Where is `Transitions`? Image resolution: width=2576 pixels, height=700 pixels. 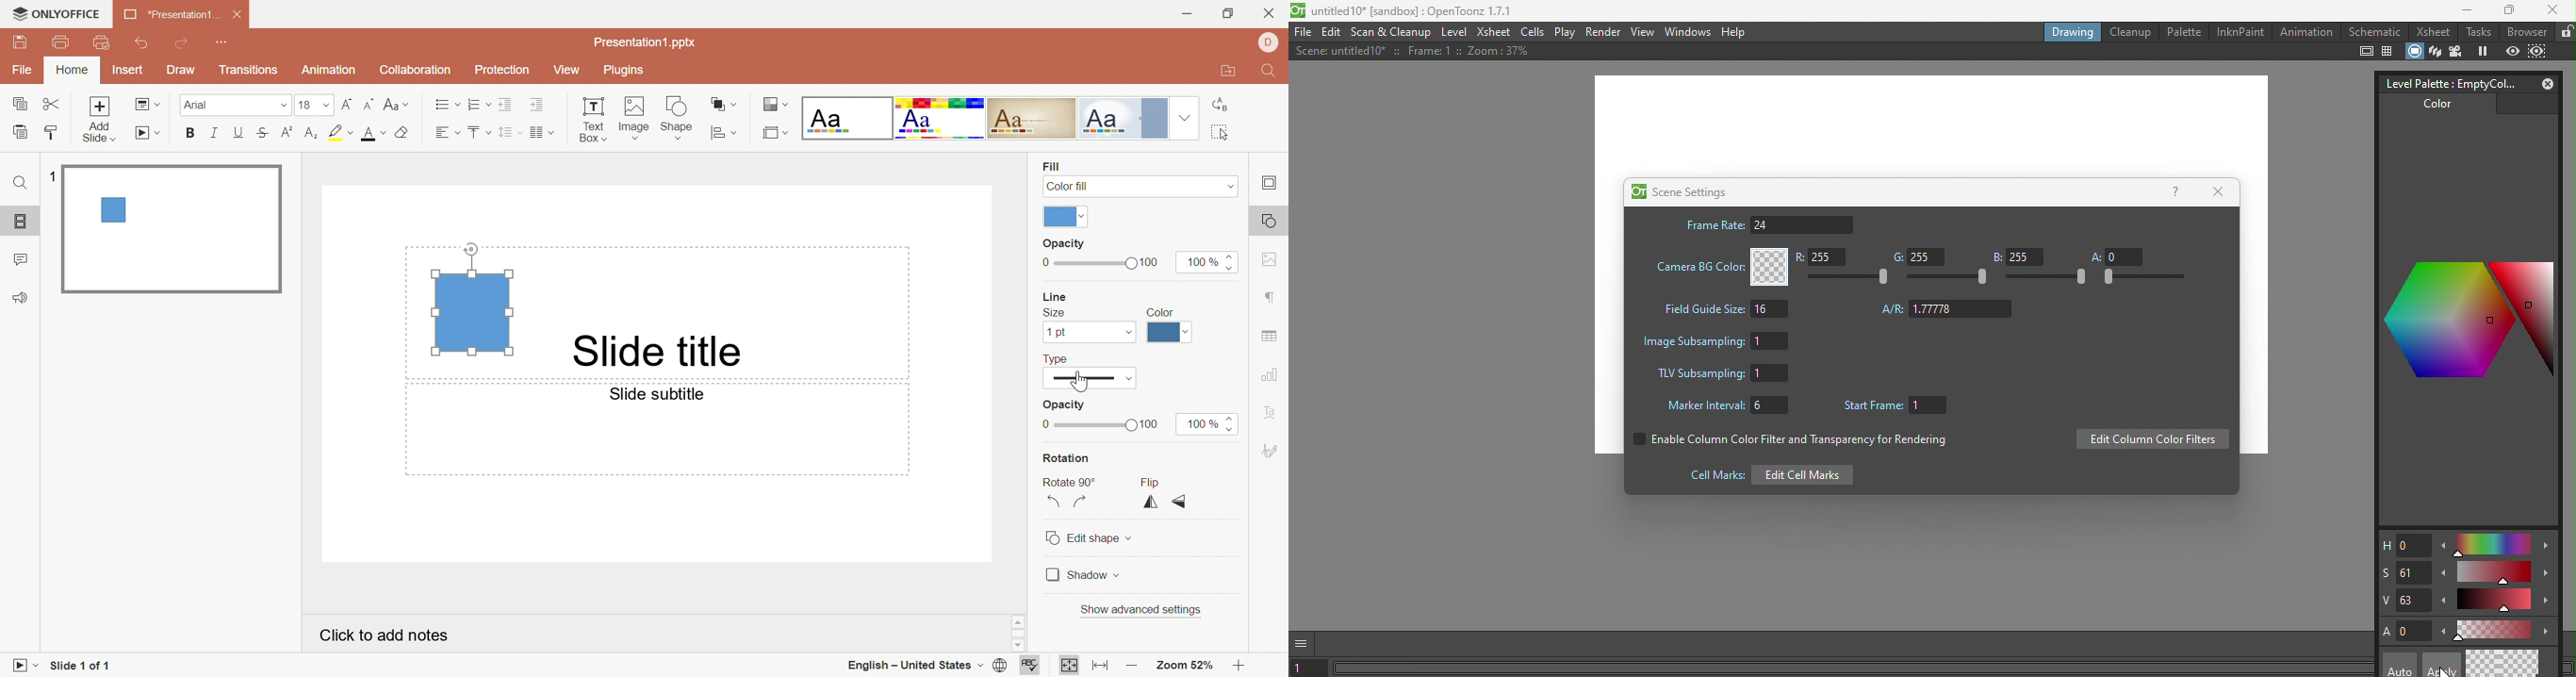 Transitions is located at coordinates (252, 72).